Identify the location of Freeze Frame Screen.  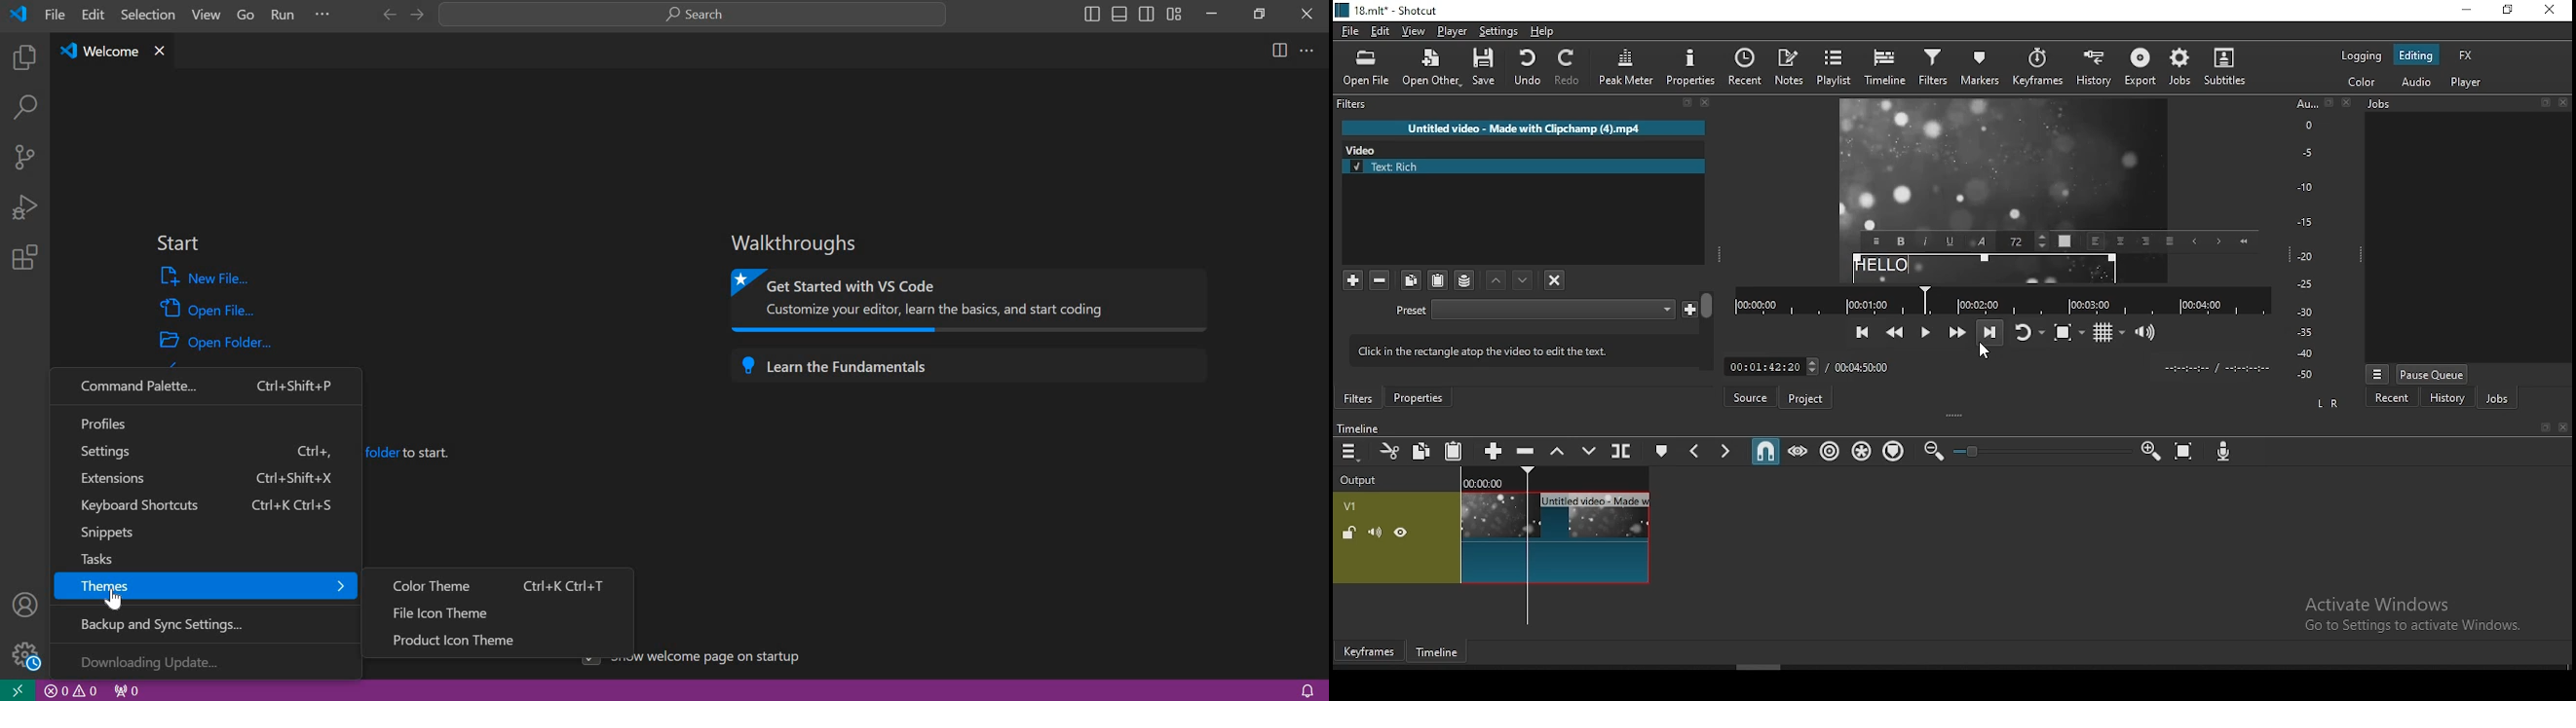
(2005, 165).